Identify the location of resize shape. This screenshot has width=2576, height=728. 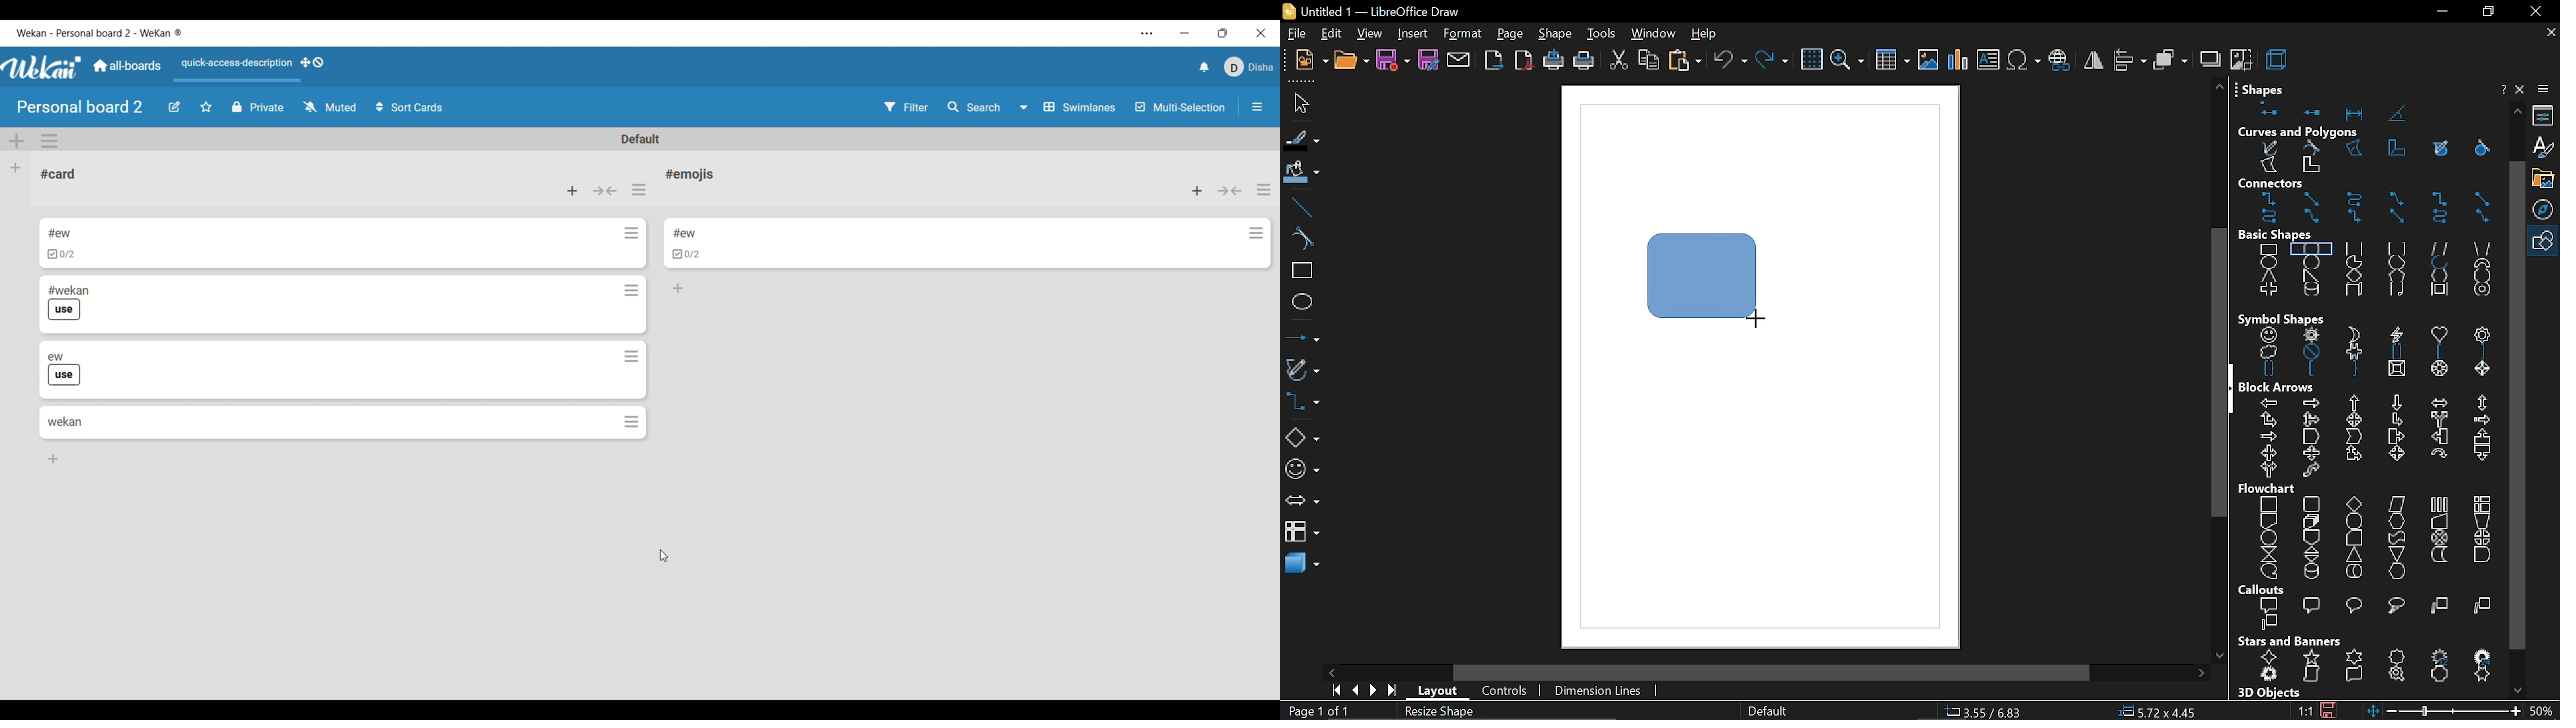
(1442, 713).